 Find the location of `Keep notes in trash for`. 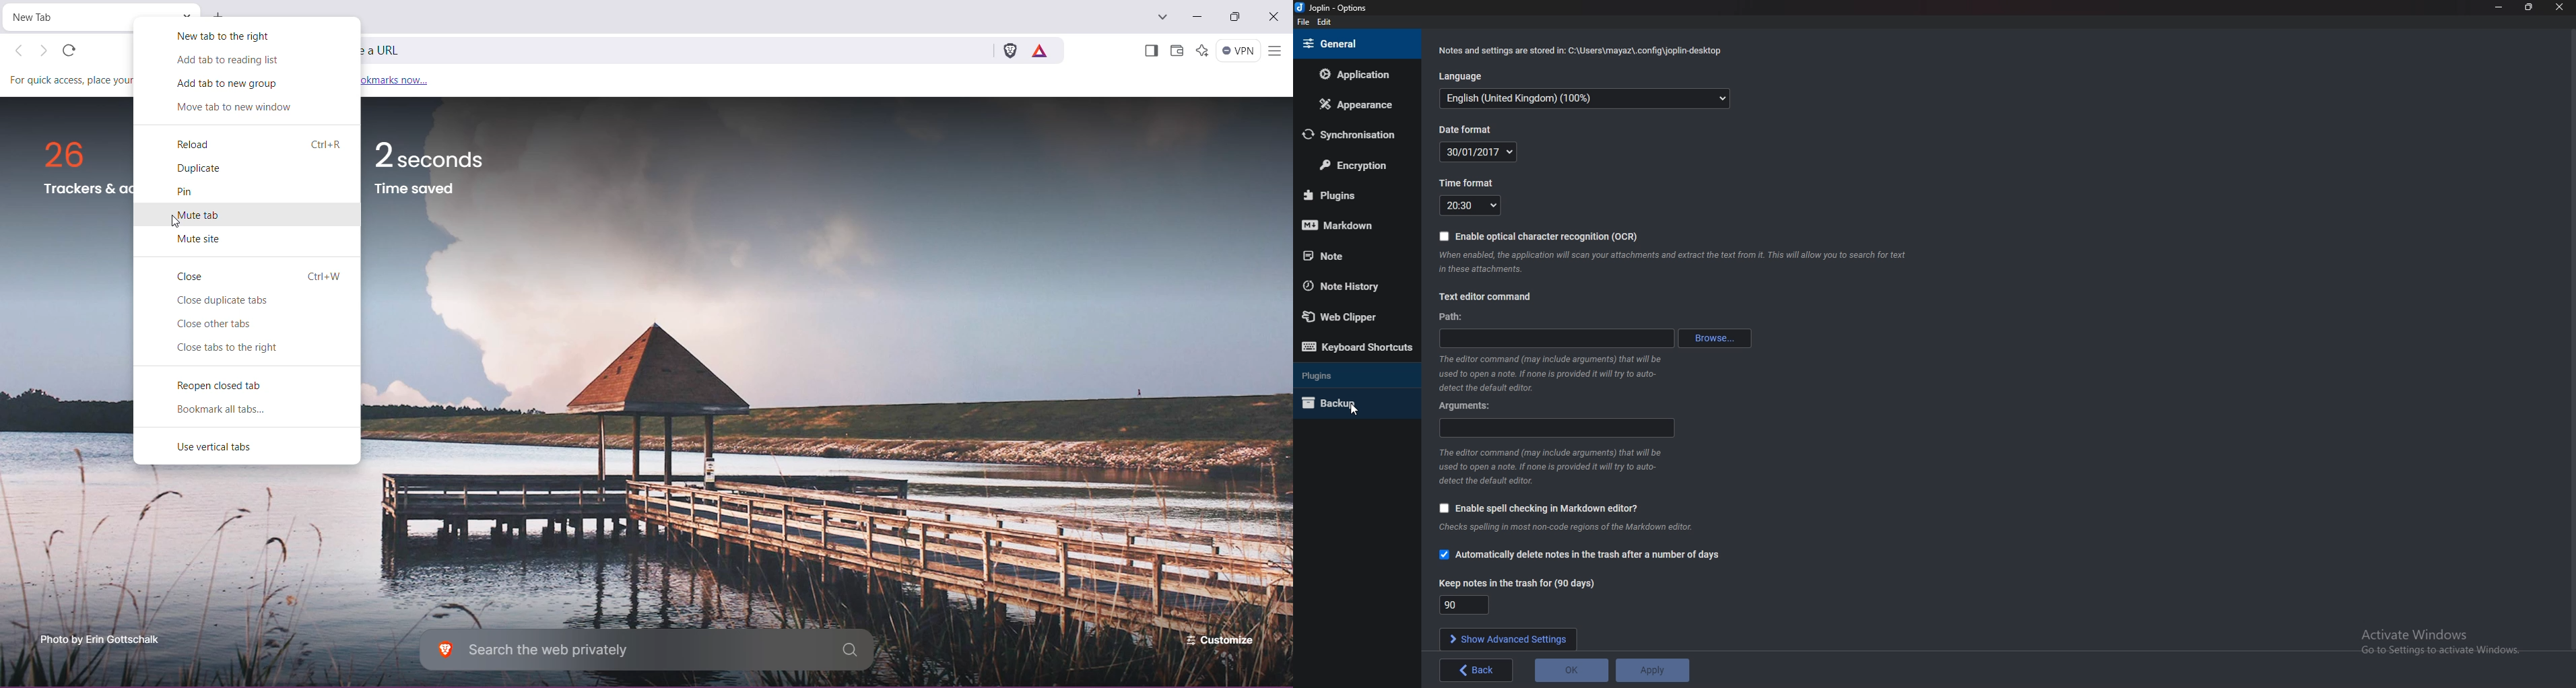

Keep notes in trash for is located at coordinates (1467, 605).